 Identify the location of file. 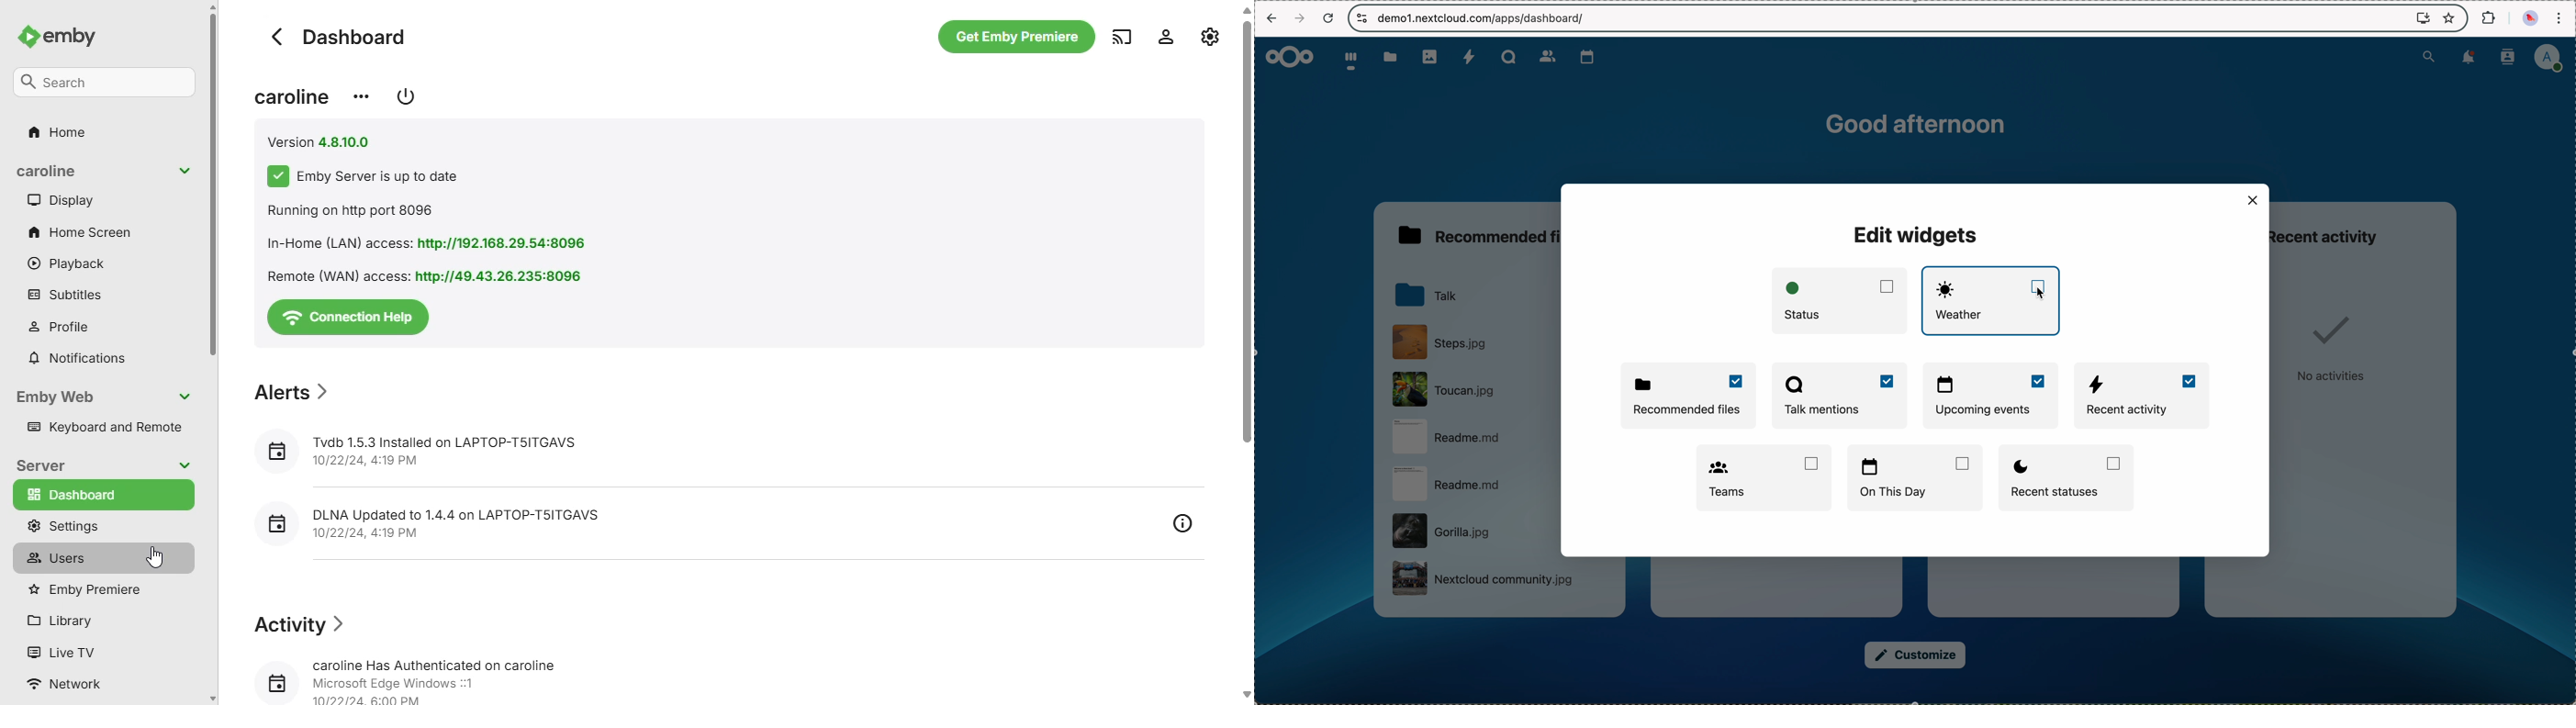
(1472, 439).